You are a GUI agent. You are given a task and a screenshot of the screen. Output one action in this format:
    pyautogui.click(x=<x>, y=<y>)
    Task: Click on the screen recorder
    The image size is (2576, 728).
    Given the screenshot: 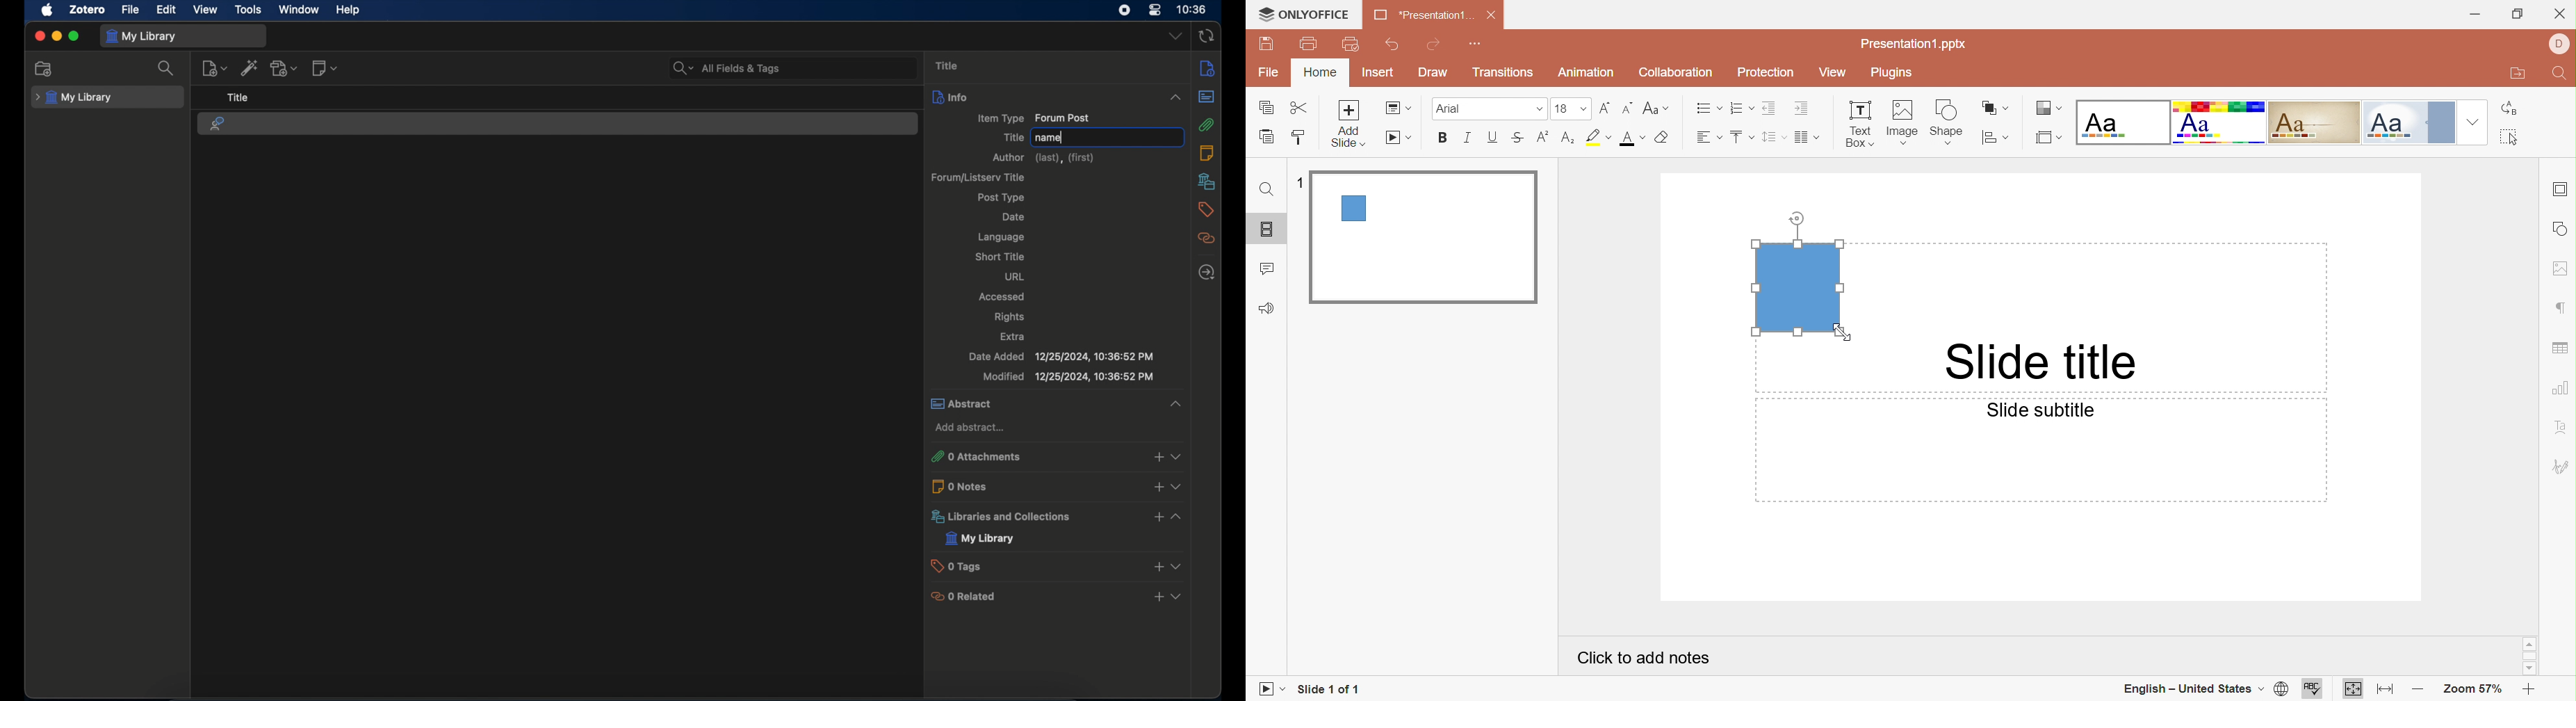 What is the action you would take?
    pyautogui.click(x=1124, y=10)
    